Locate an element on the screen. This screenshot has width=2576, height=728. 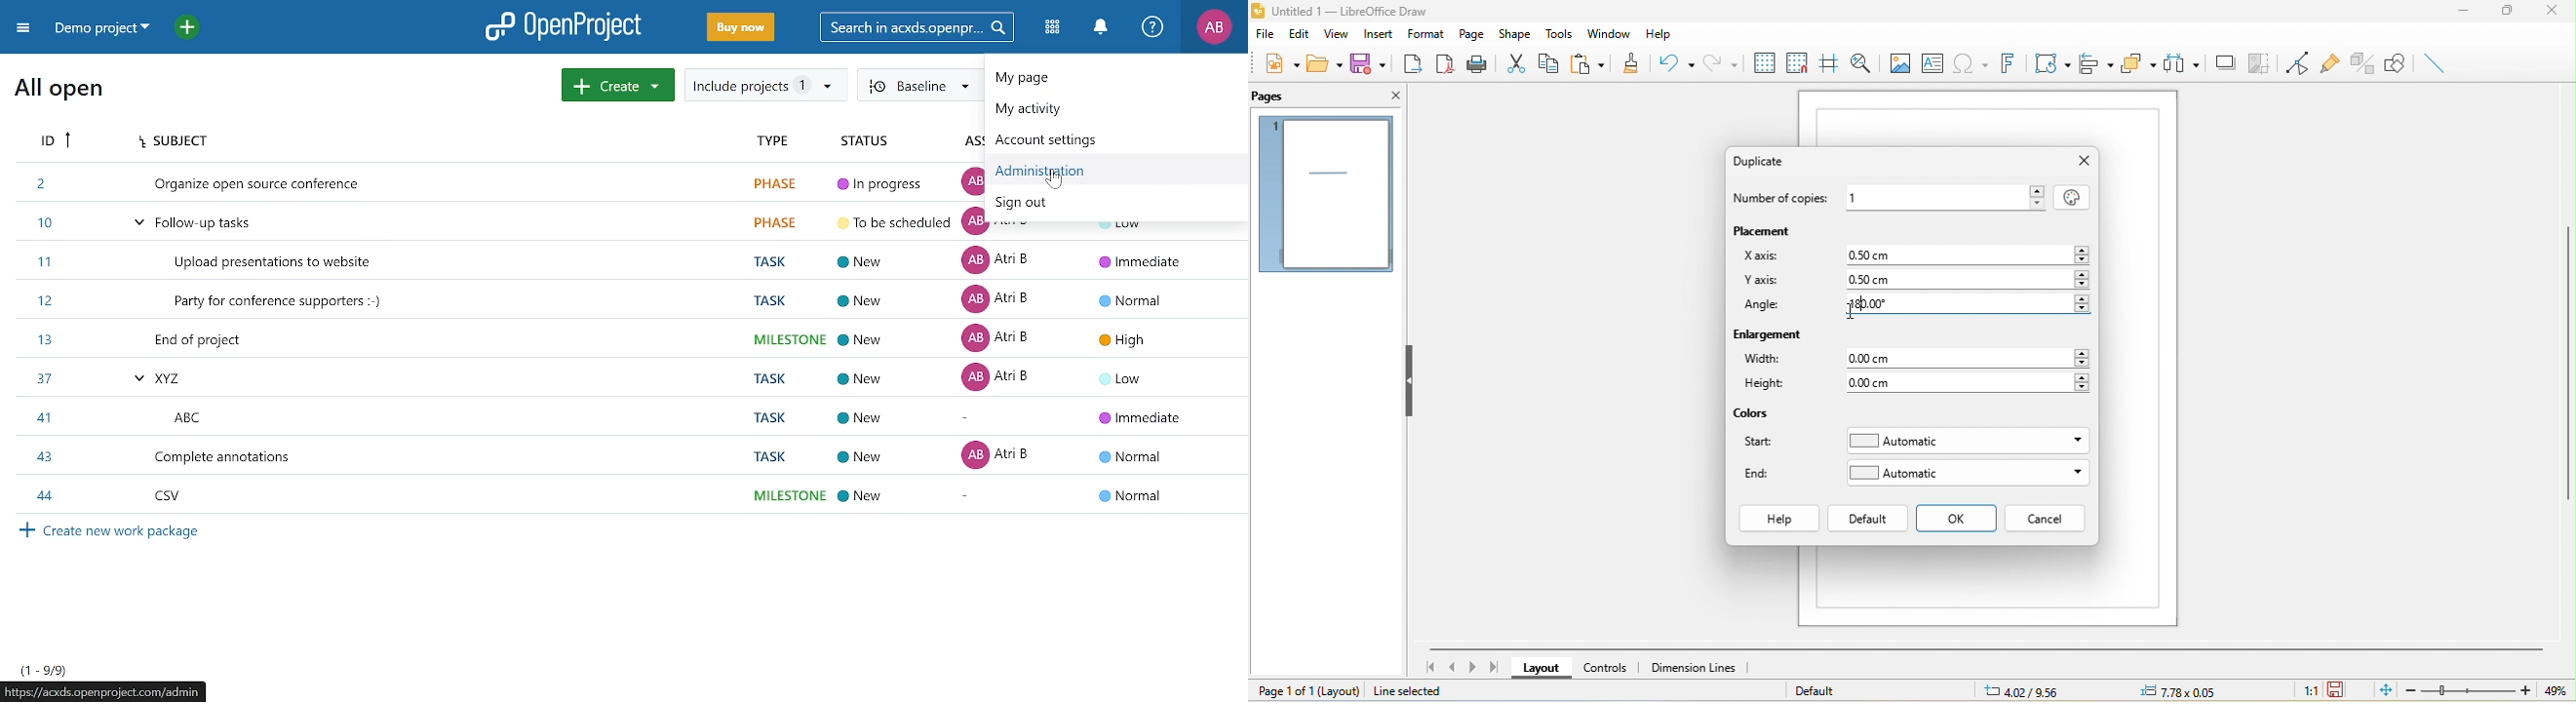
first page is located at coordinates (1428, 666).